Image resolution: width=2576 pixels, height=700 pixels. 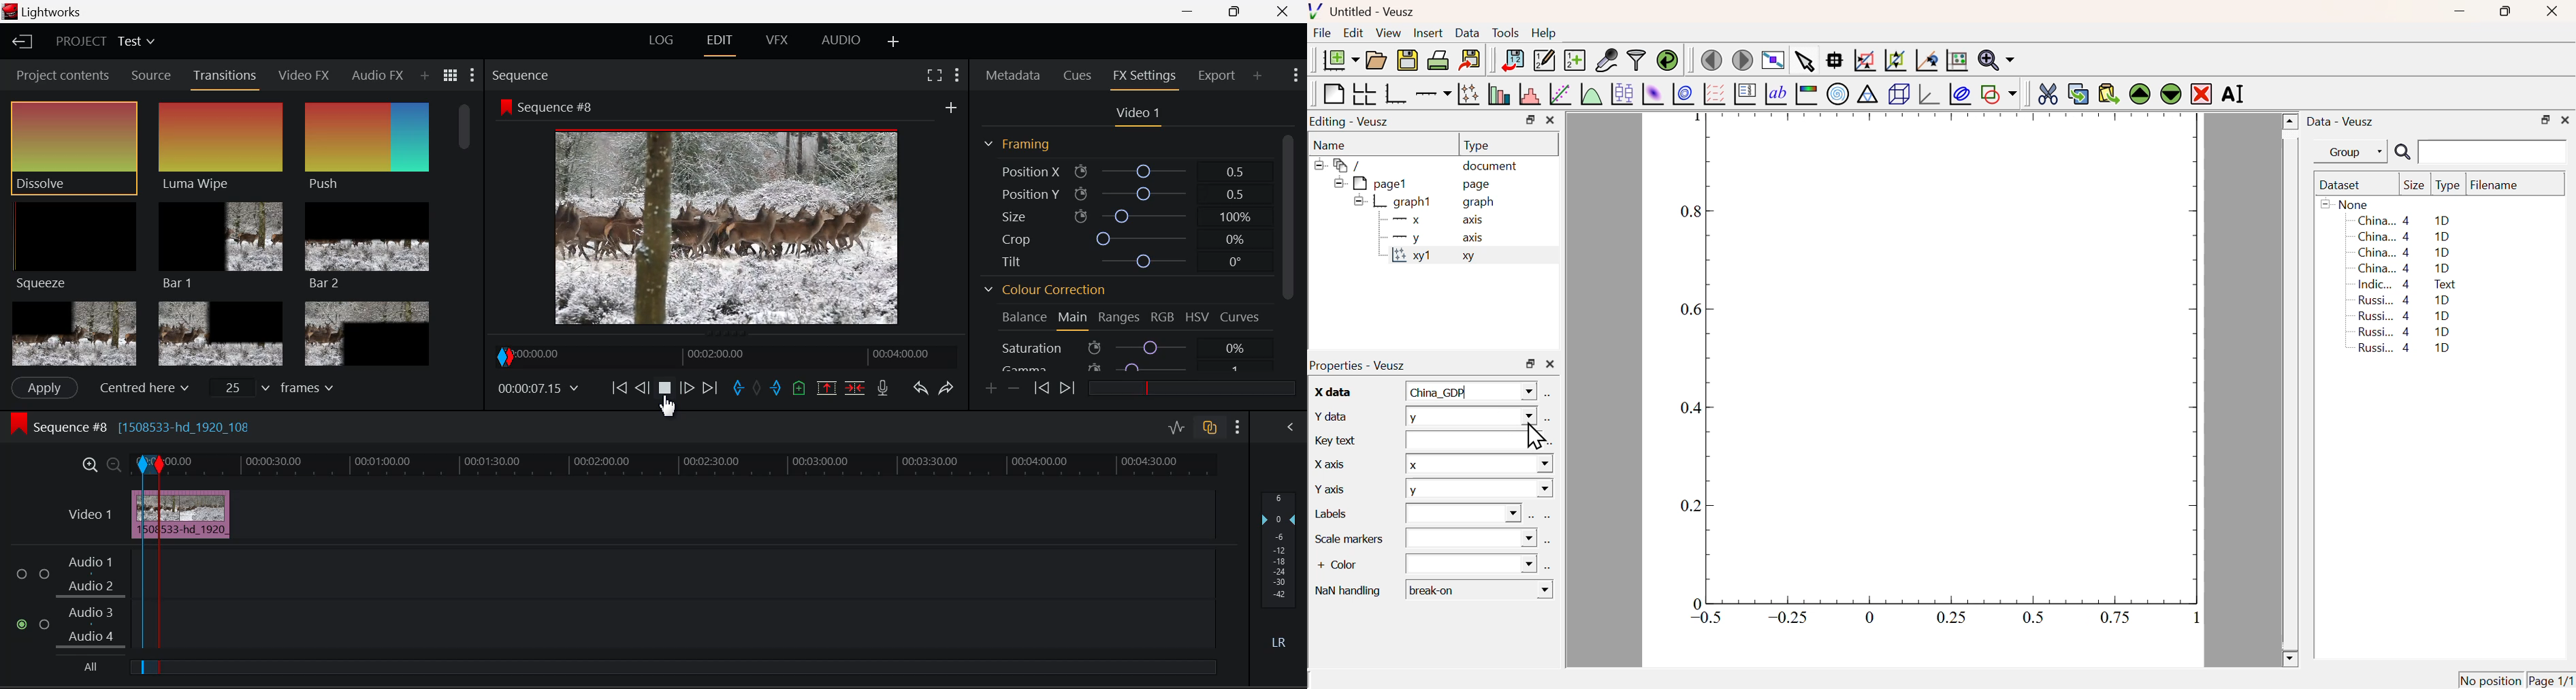 What do you see at coordinates (838, 43) in the screenshot?
I see `Audio Layout` at bounding box center [838, 43].